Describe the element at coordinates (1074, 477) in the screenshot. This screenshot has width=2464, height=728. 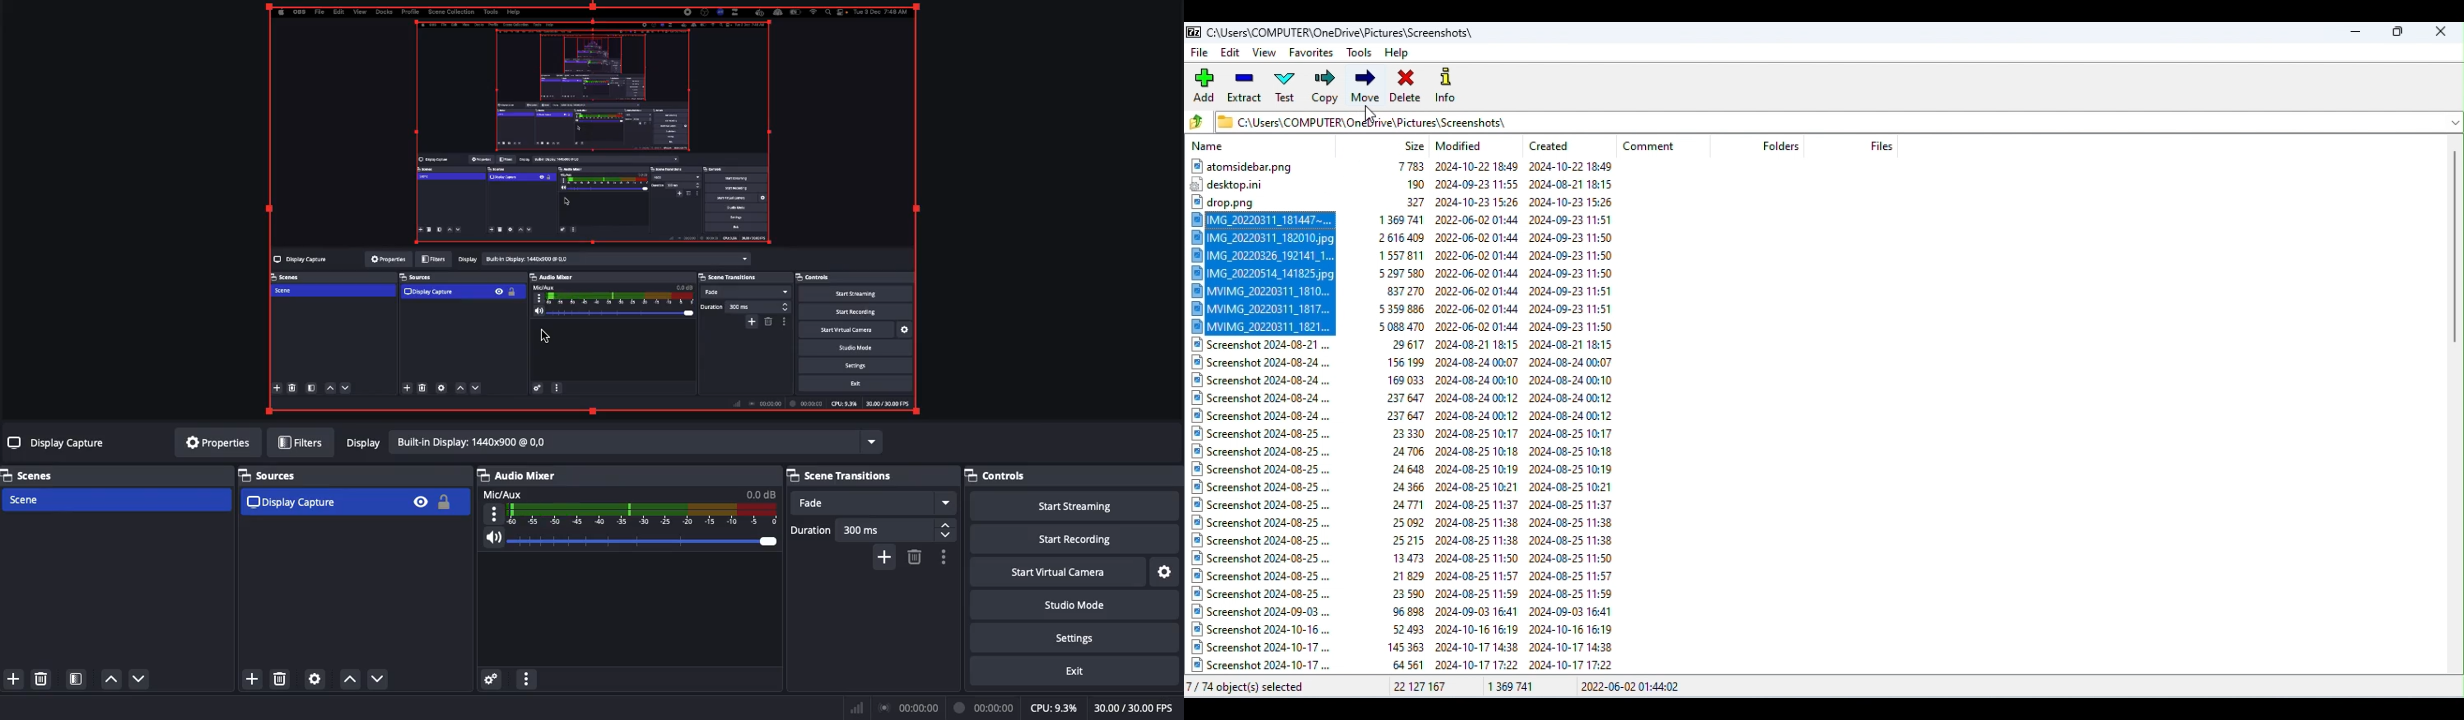
I see `Controls` at that location.